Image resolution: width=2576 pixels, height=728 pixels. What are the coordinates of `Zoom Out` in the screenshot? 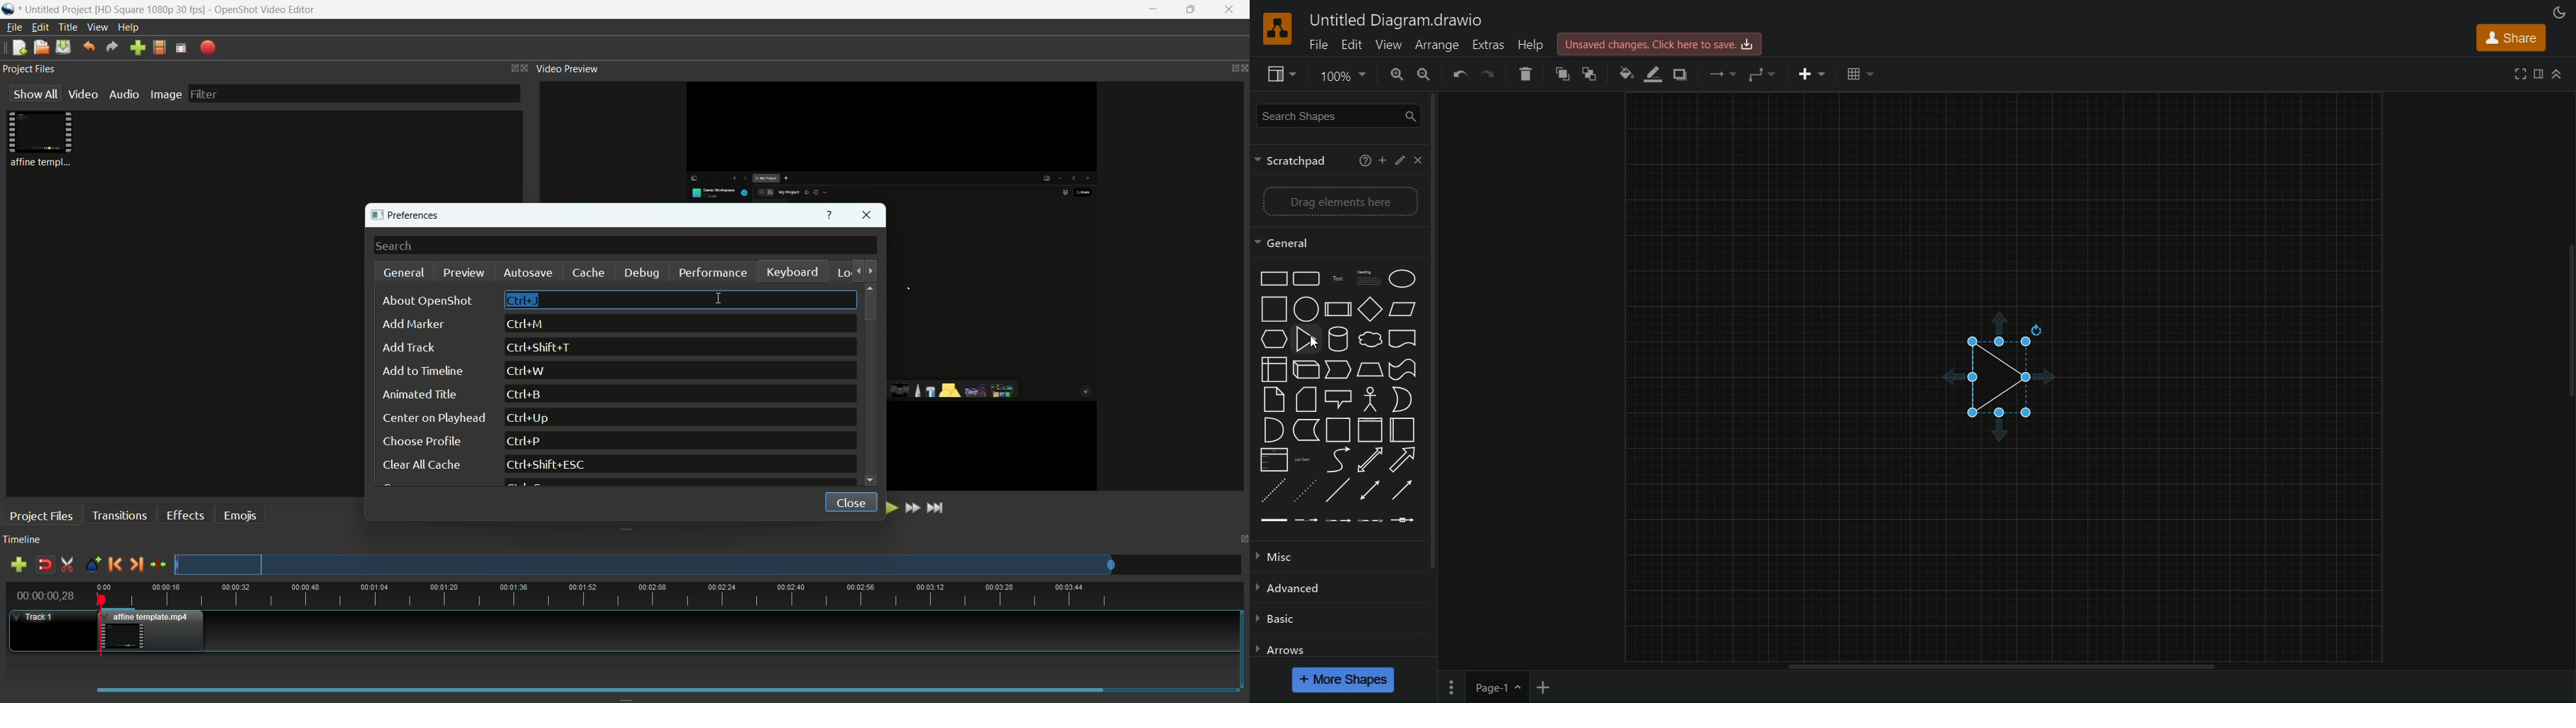 It's located at (1429, 75).